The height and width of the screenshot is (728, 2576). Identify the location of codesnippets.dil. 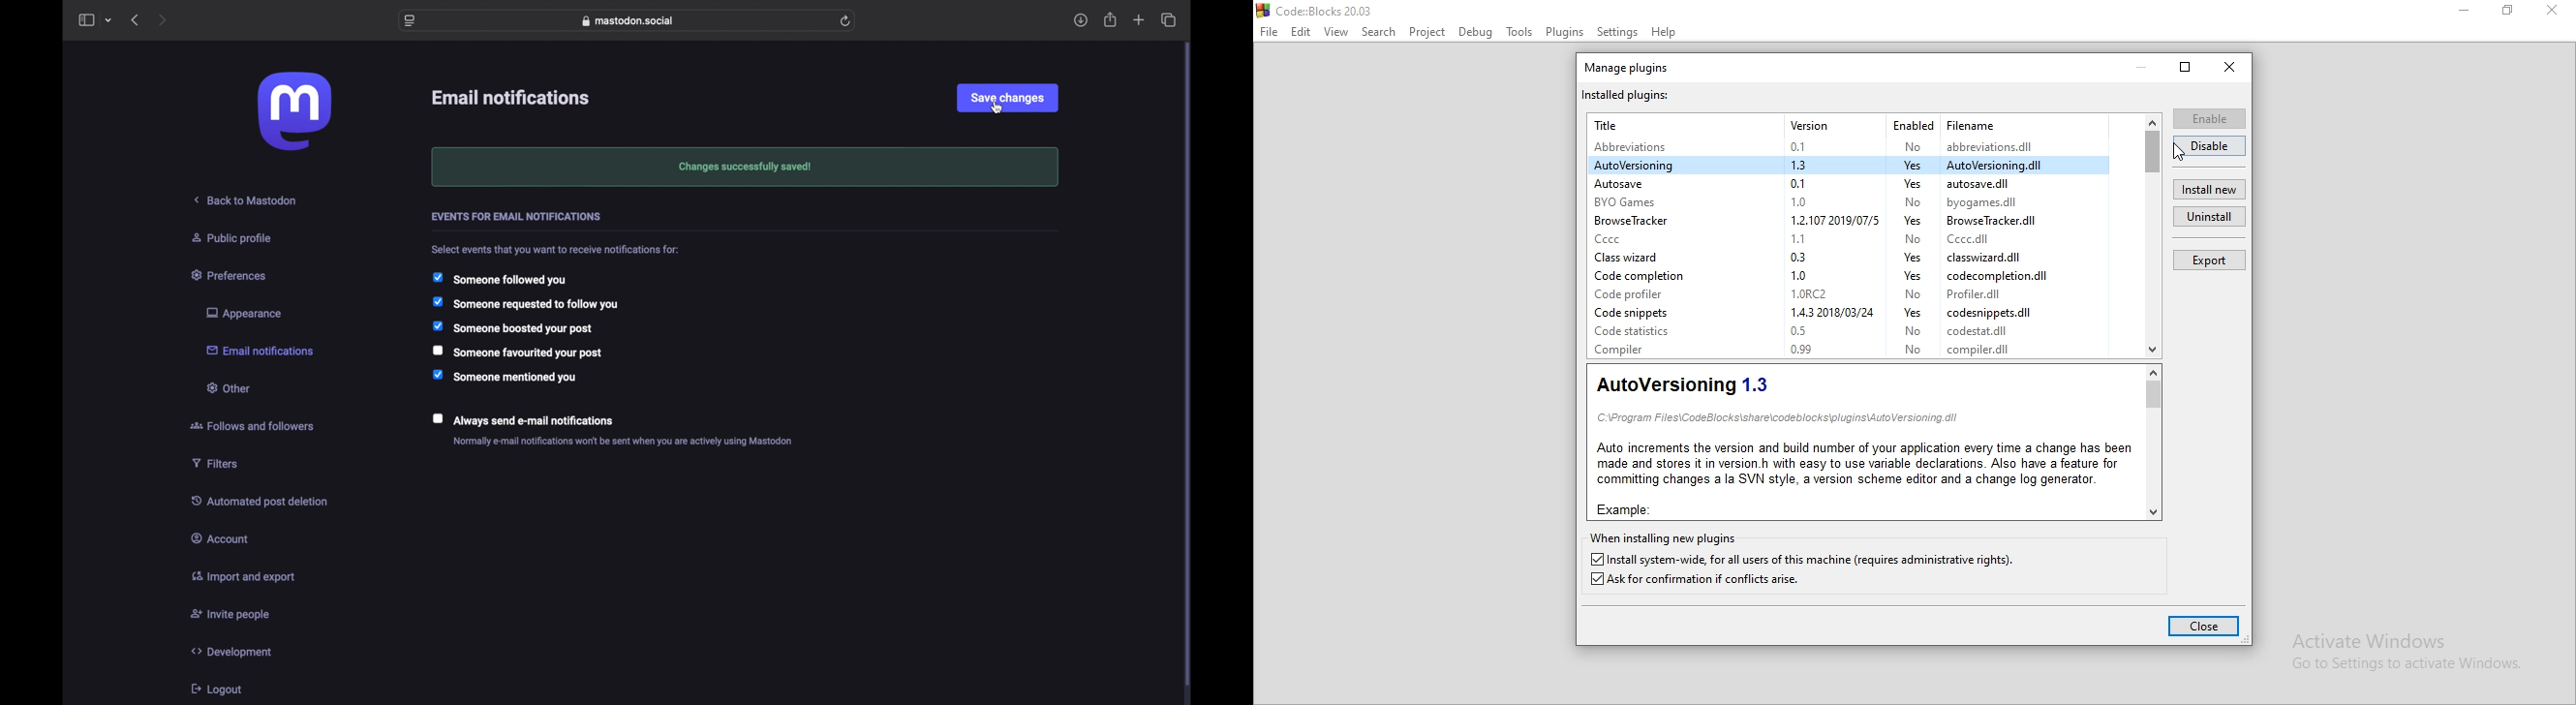
(1991, 314).